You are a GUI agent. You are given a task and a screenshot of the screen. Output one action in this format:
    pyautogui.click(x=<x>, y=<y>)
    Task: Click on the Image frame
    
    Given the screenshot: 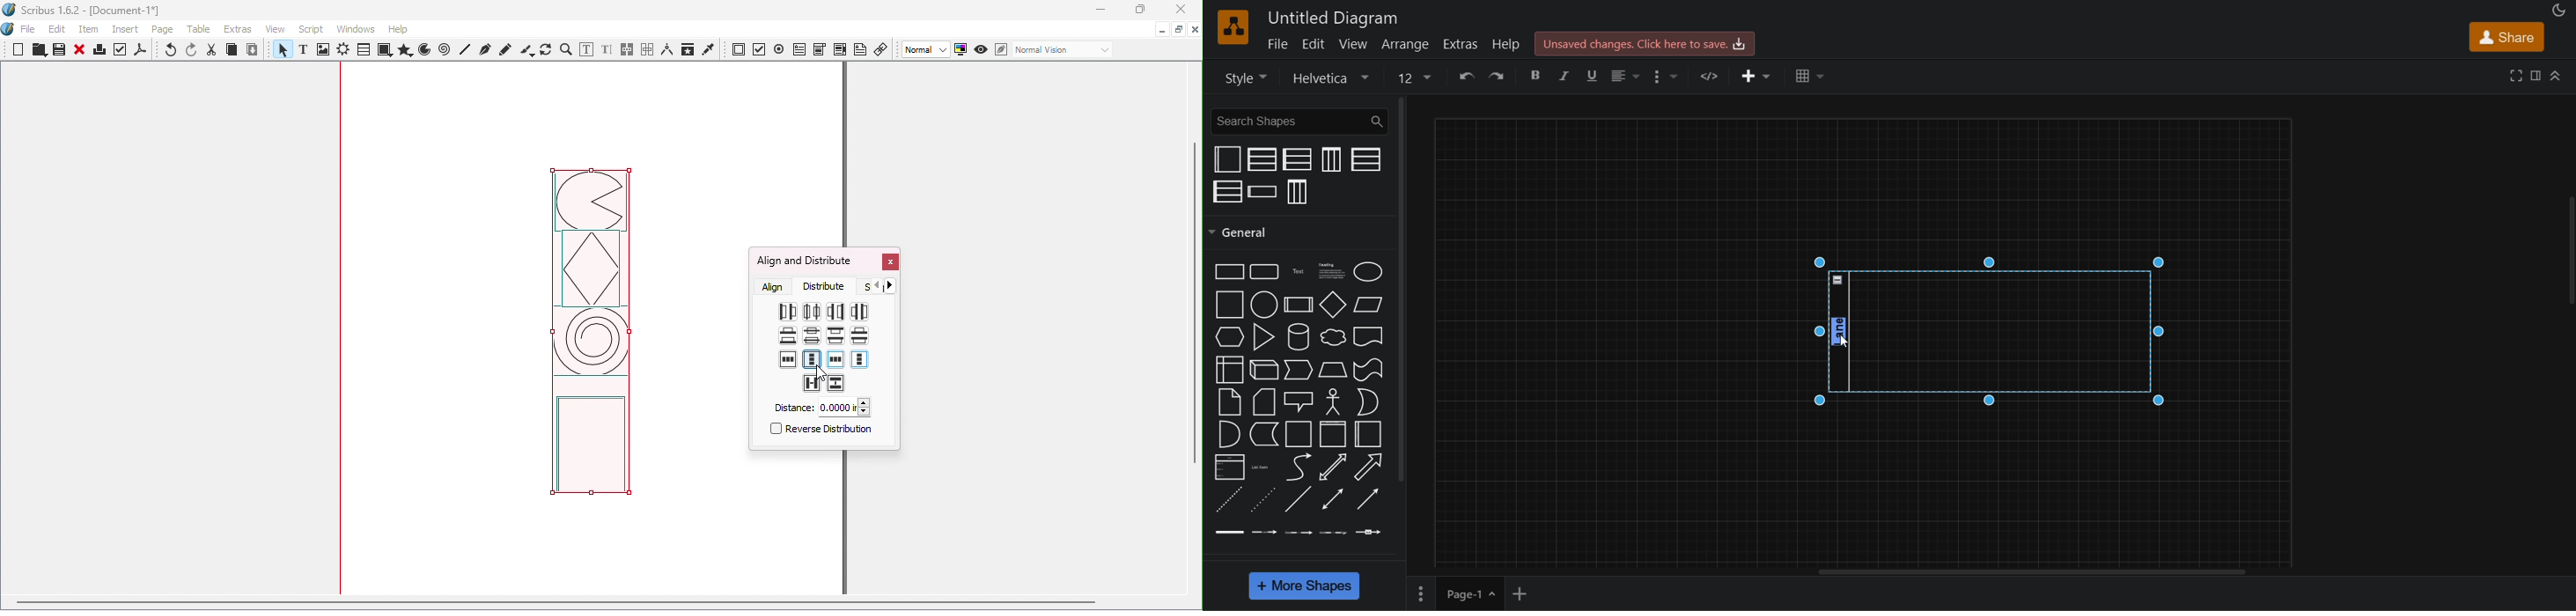 What is the action you would take?
    pyautogui.click(x=325, y=51)
    